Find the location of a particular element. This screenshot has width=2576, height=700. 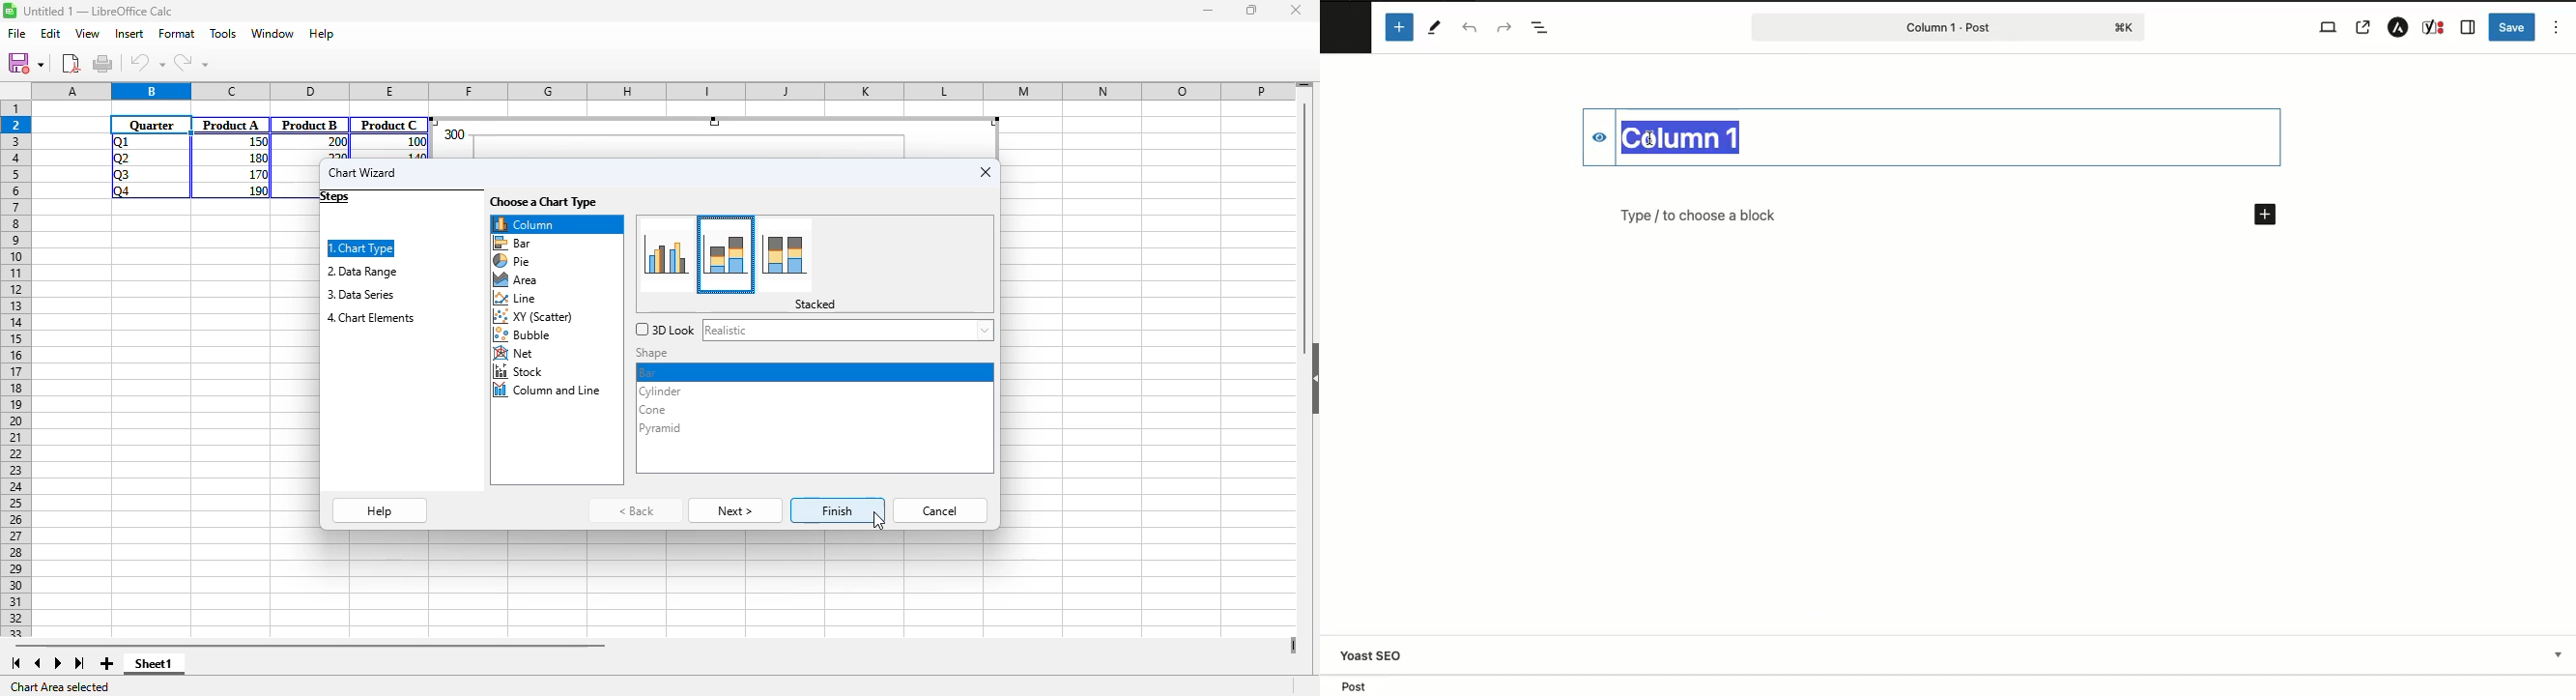

Options is located at coordinates (2557, 26).